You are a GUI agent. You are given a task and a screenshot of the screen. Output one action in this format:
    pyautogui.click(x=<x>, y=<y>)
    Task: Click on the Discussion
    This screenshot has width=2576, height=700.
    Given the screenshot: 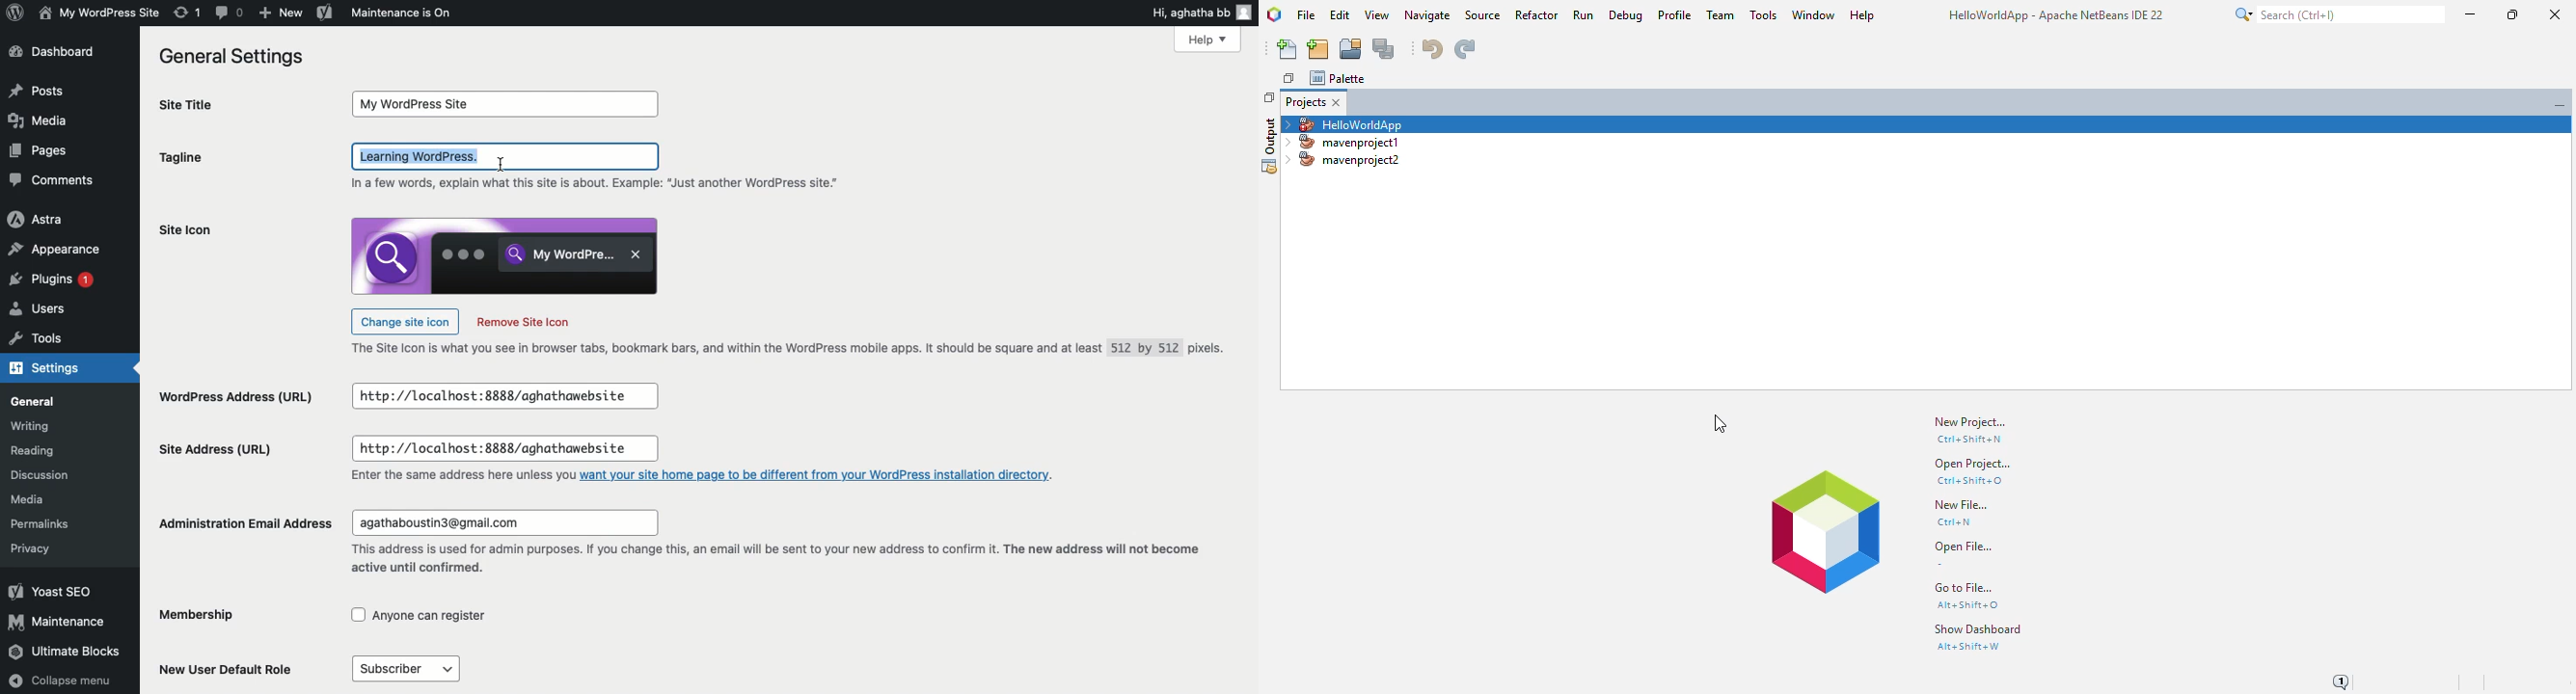 What is the action you would take?
    pyautogui.click(x=46, y=477)
    